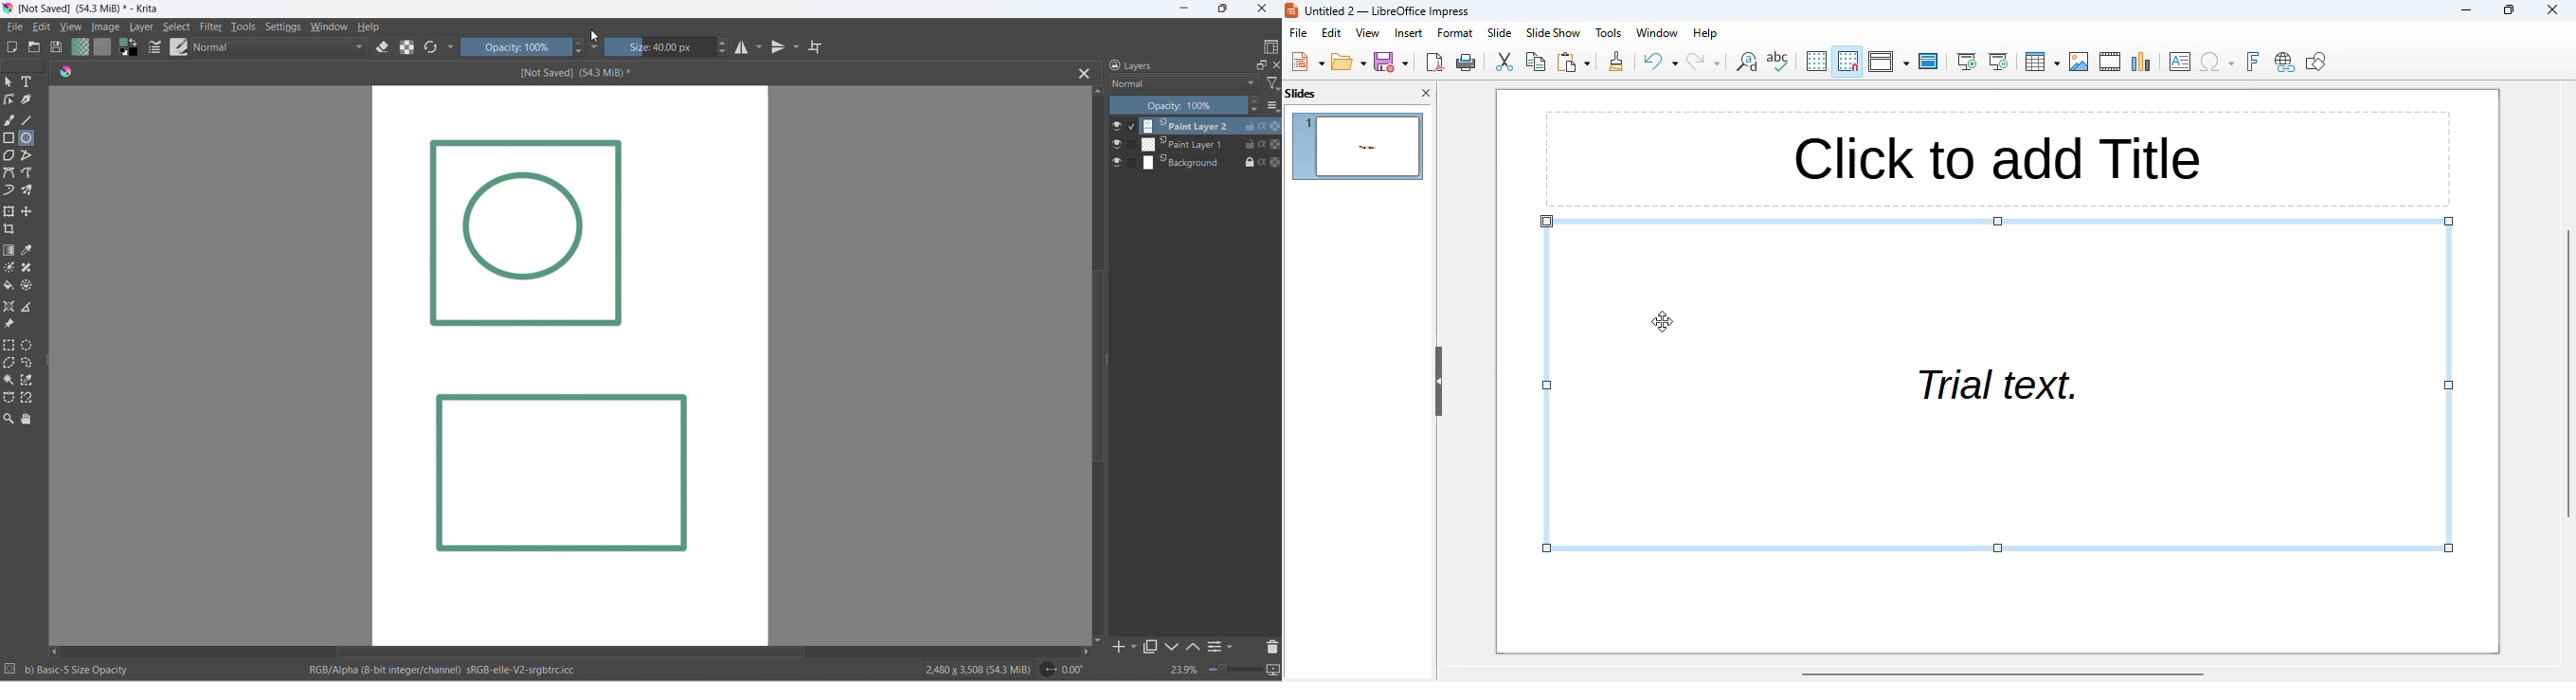 The width and height of the screenshot is (2576, 700). I want to click on Image layer 2, so click(566, 473).